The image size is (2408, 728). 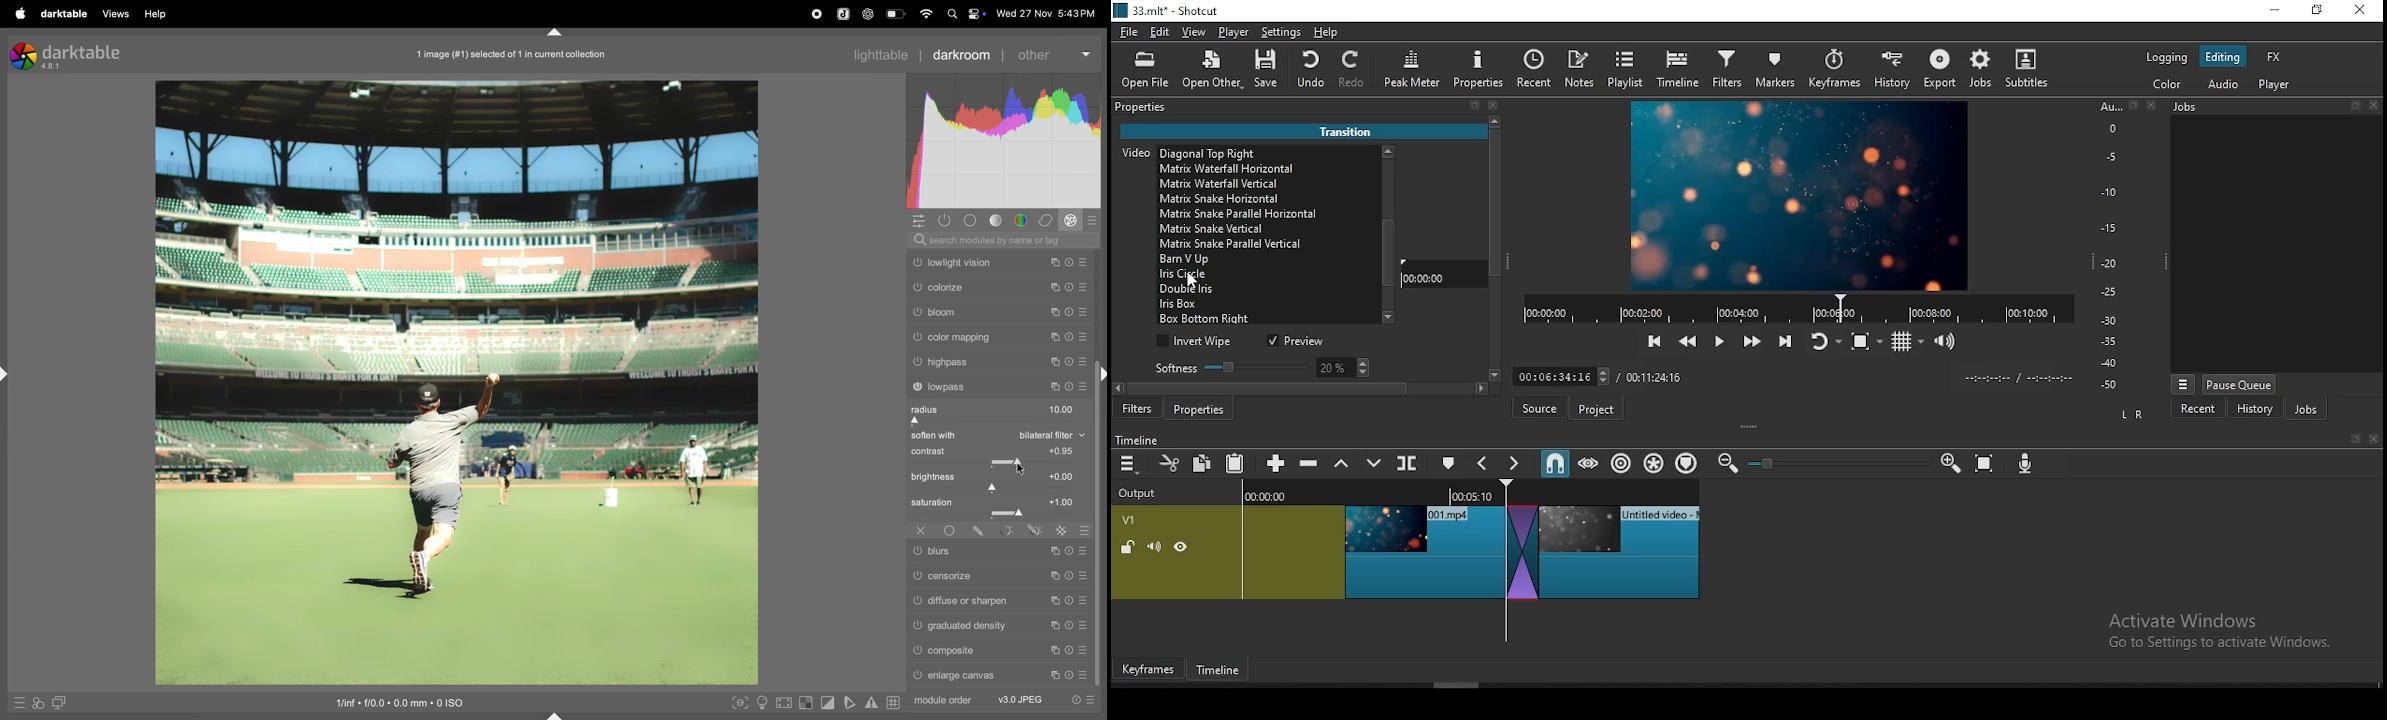 I want to click on scroll bar, so click(x=1495, y=255).